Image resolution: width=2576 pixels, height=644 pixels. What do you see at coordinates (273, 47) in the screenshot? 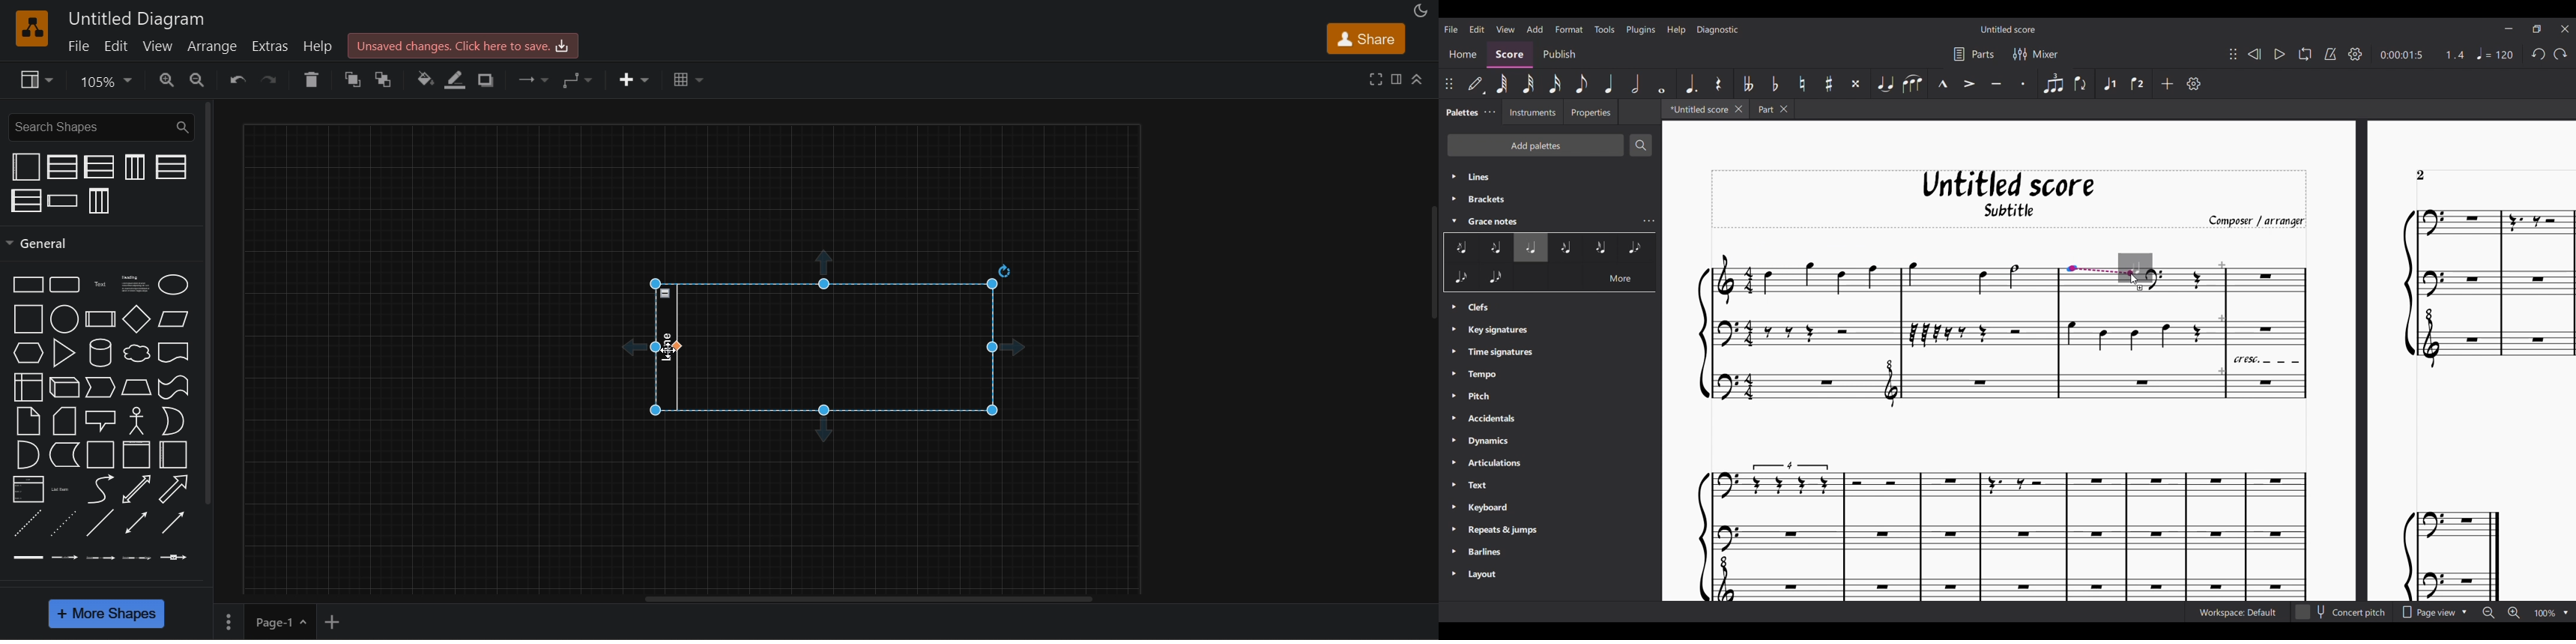
I see `extras` at bounding box center [273, 47].